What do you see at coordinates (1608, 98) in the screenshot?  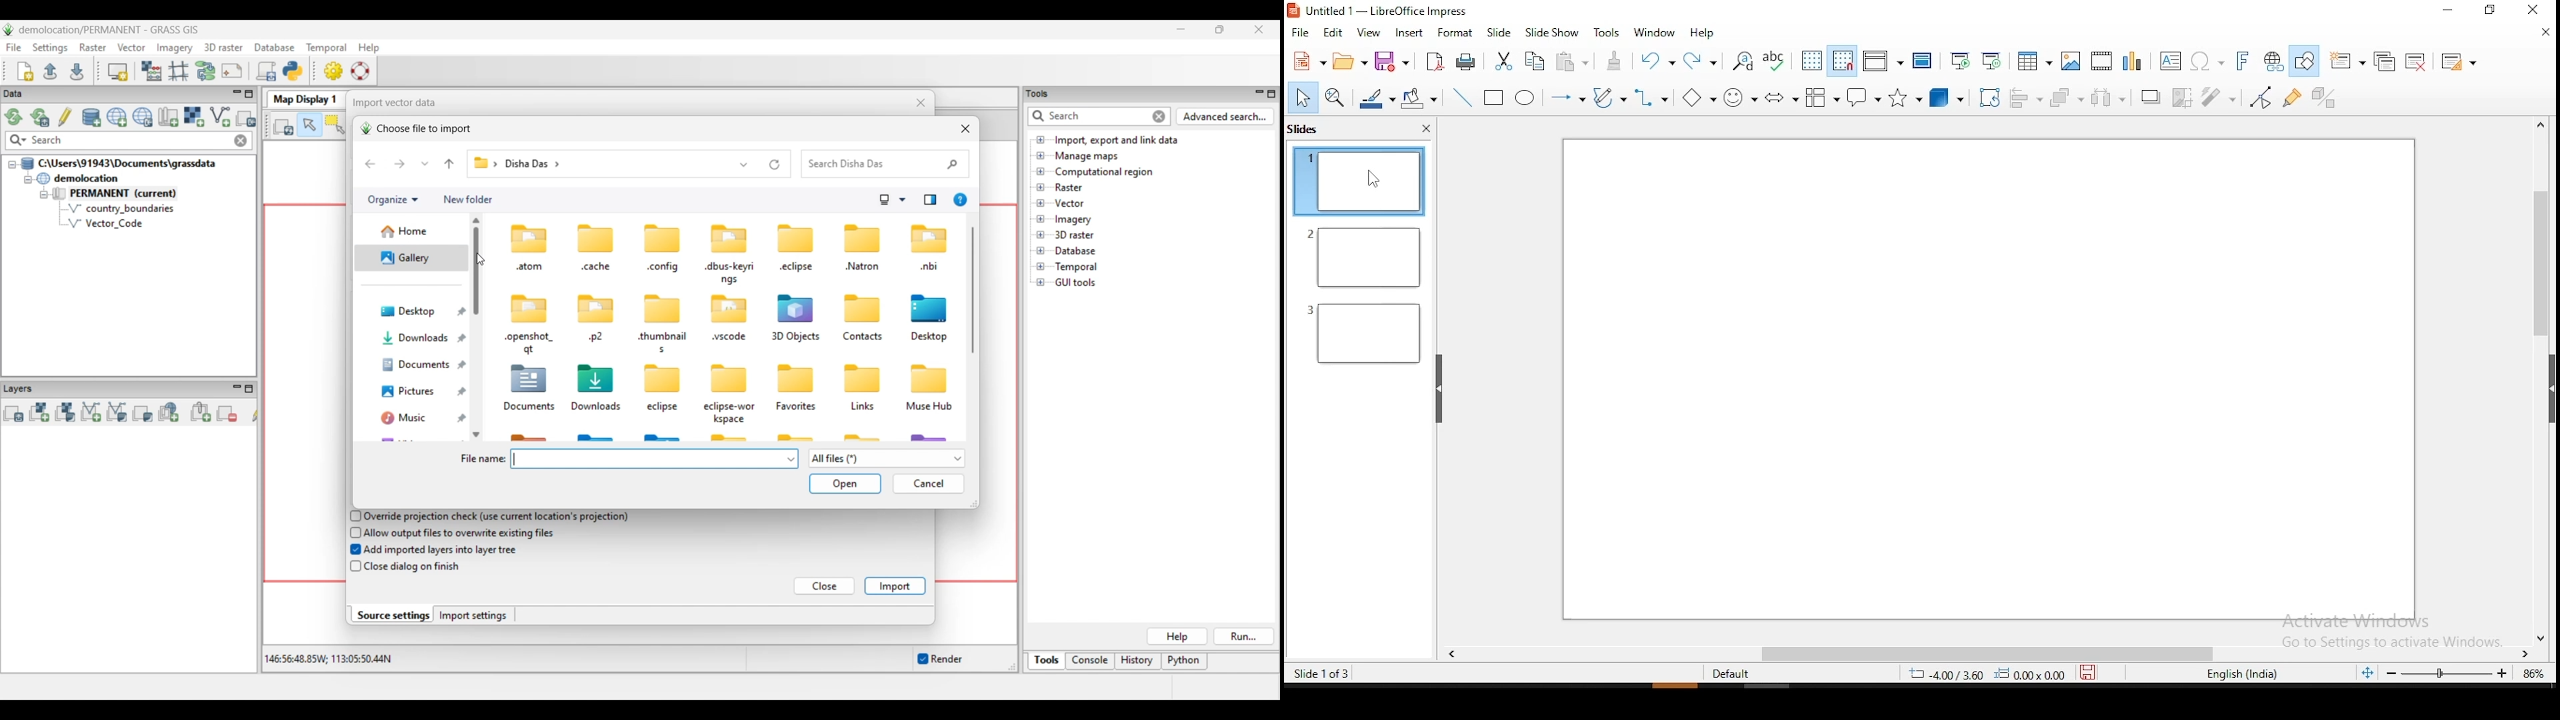 I see `curves and polygons` at bounding box center [1608, 98].